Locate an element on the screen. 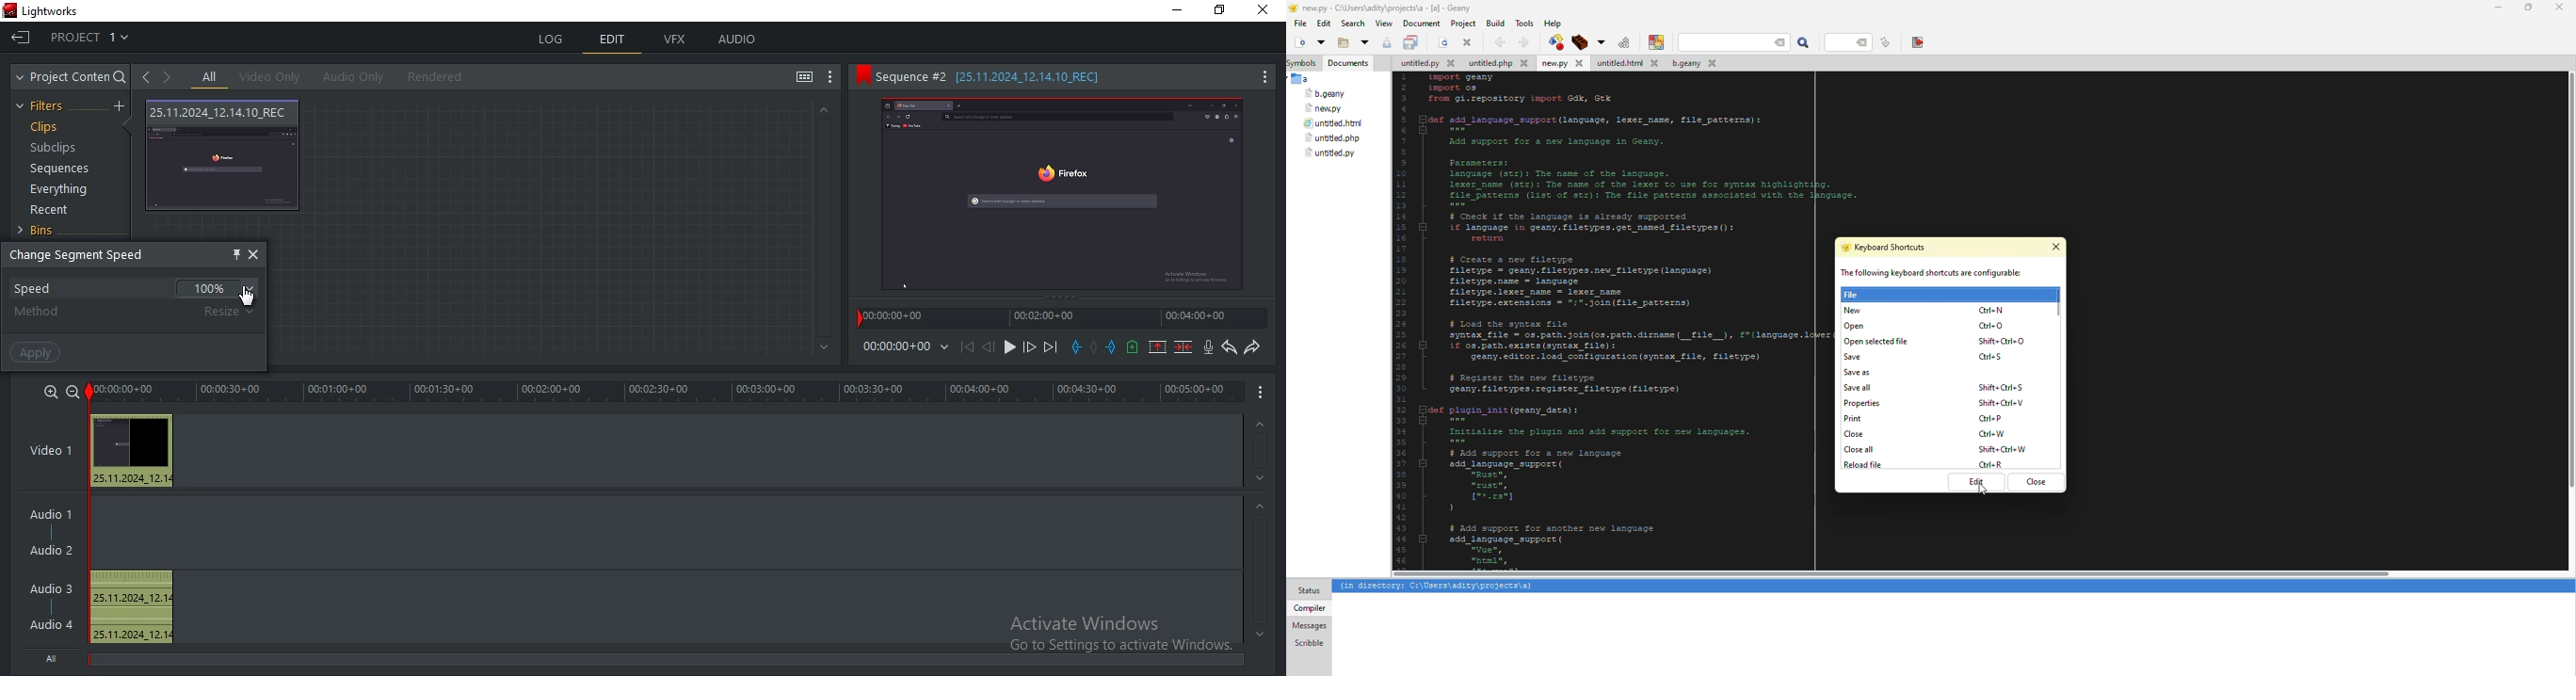 The width and height of the screenshot is (2576, 700). add an in mark is located at coordinates (1075, 347).